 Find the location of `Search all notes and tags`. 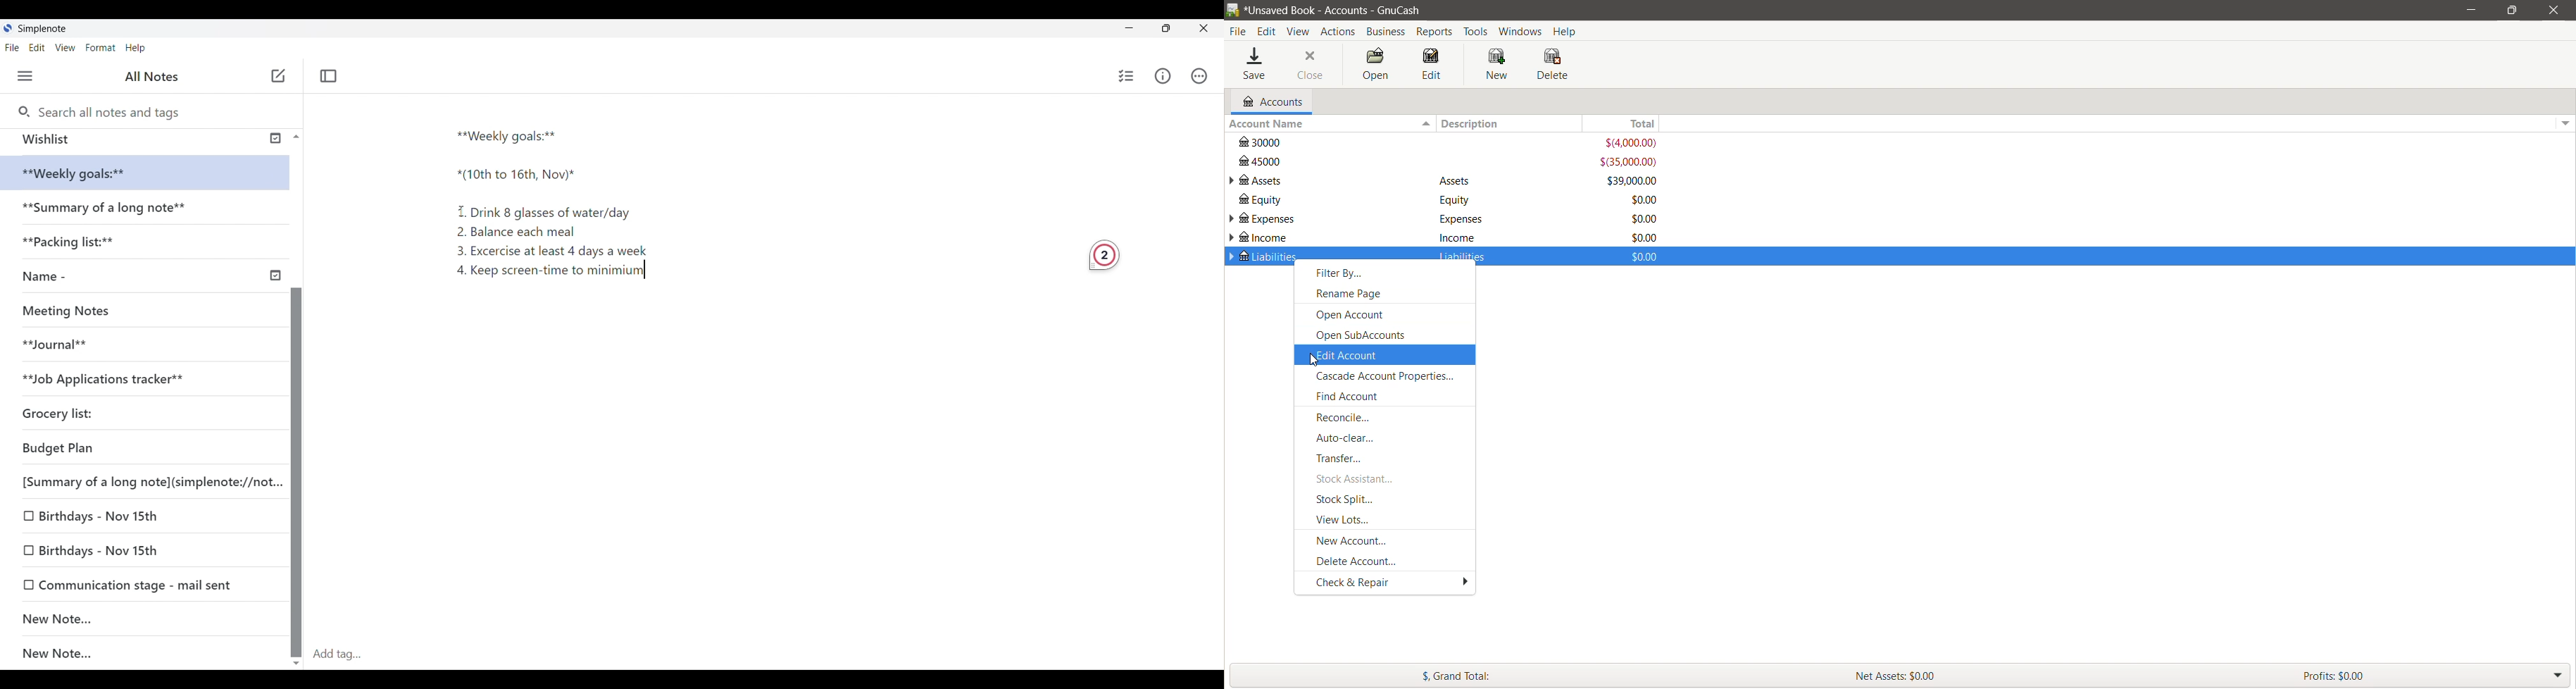

Search all notes and tags is located at coordinates (109, 110).